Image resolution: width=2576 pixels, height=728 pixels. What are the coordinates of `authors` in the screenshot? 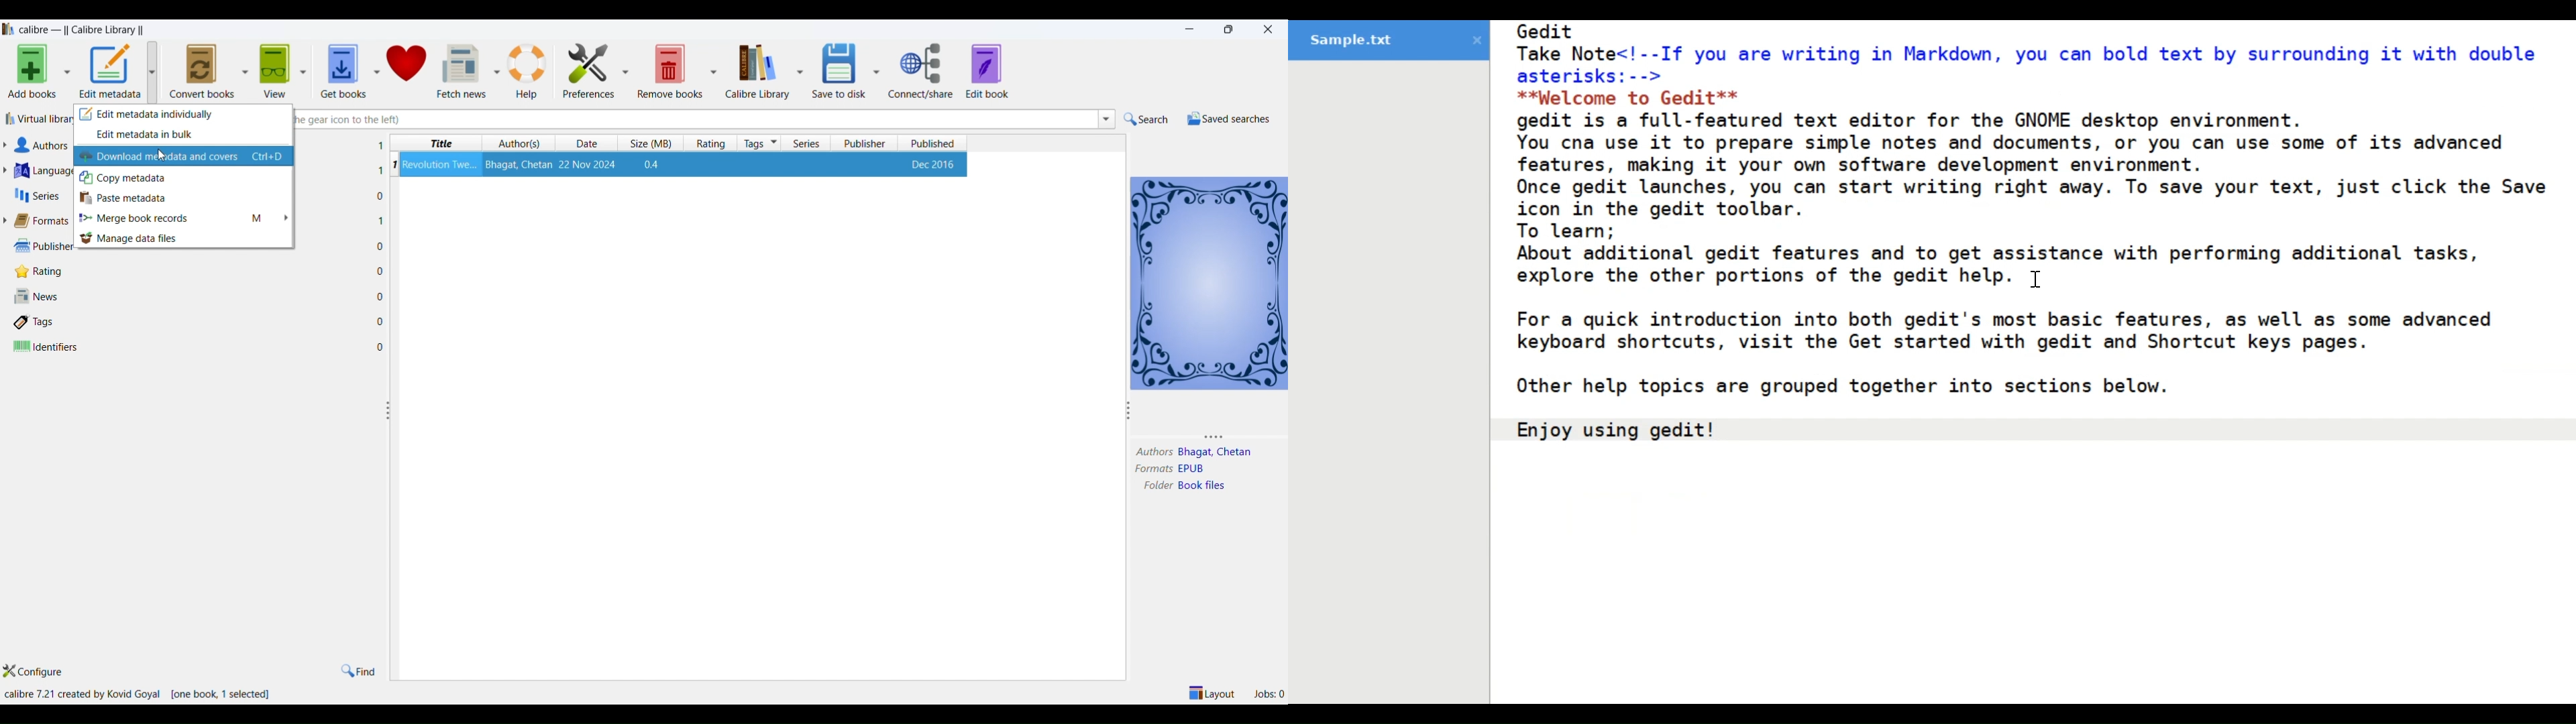 It's located at (520, 143).